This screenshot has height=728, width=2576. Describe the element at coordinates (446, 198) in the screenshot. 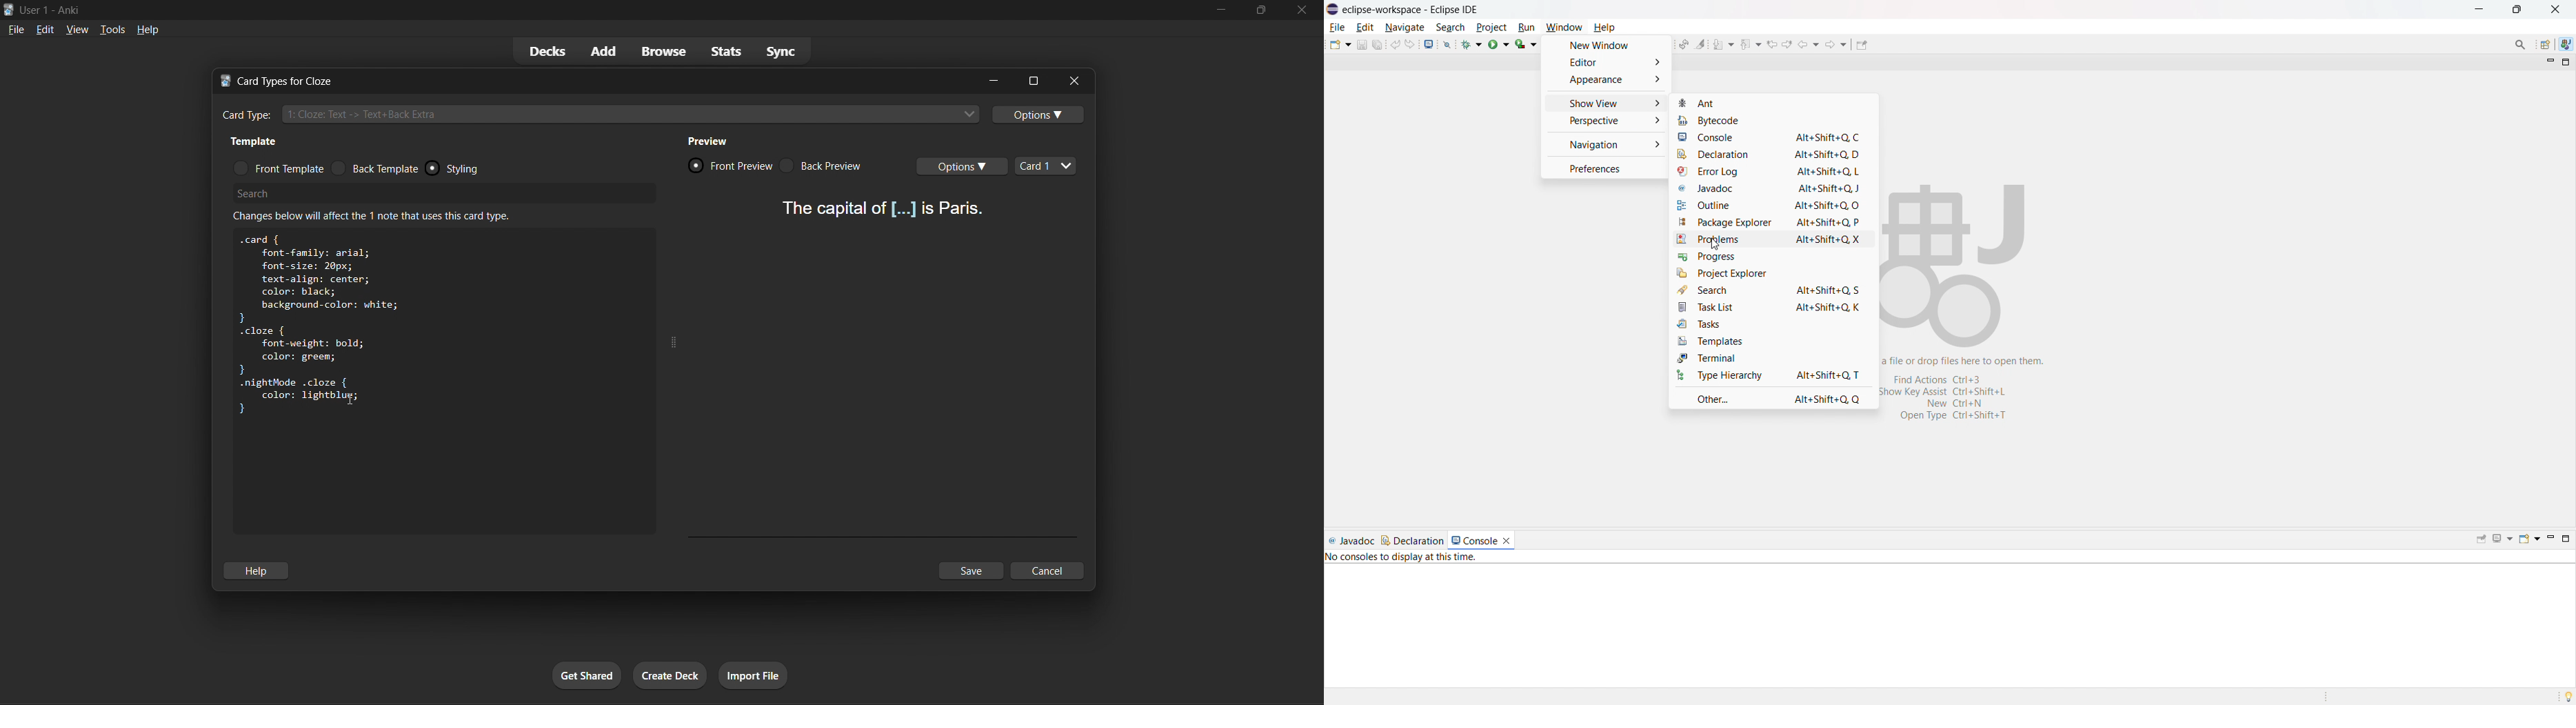

I see `search bar` at that location.